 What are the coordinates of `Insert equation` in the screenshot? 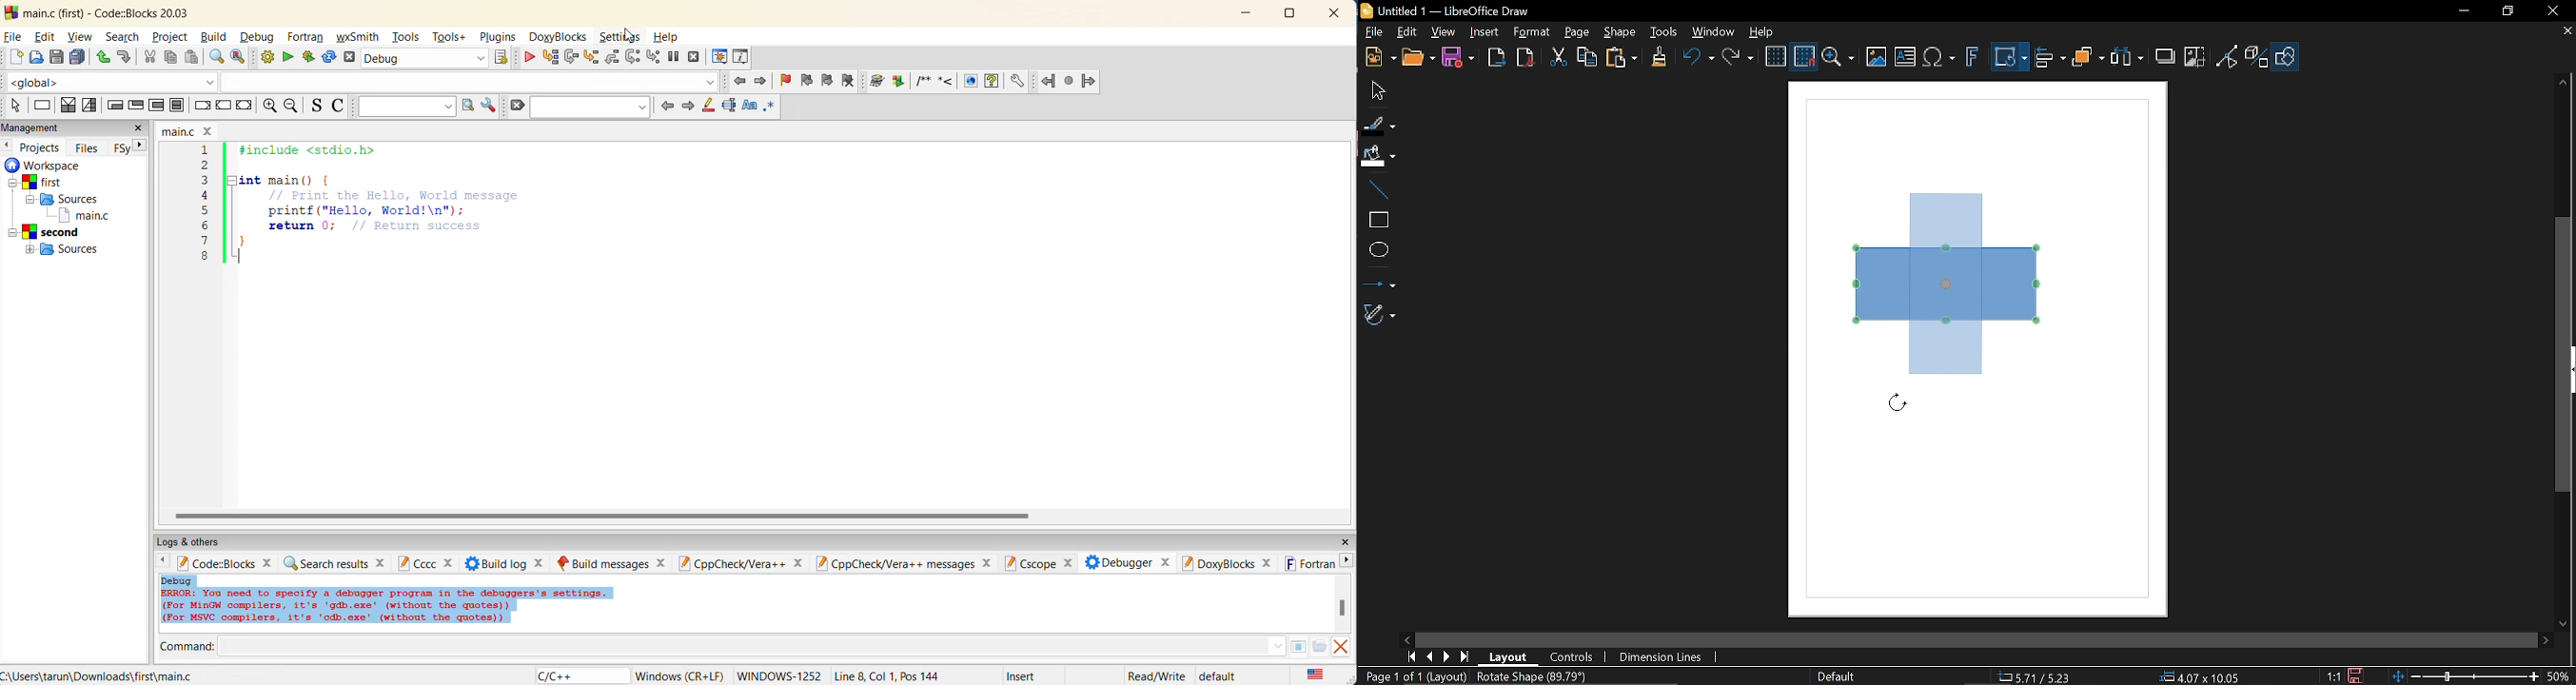 It's located at (1938, 60).